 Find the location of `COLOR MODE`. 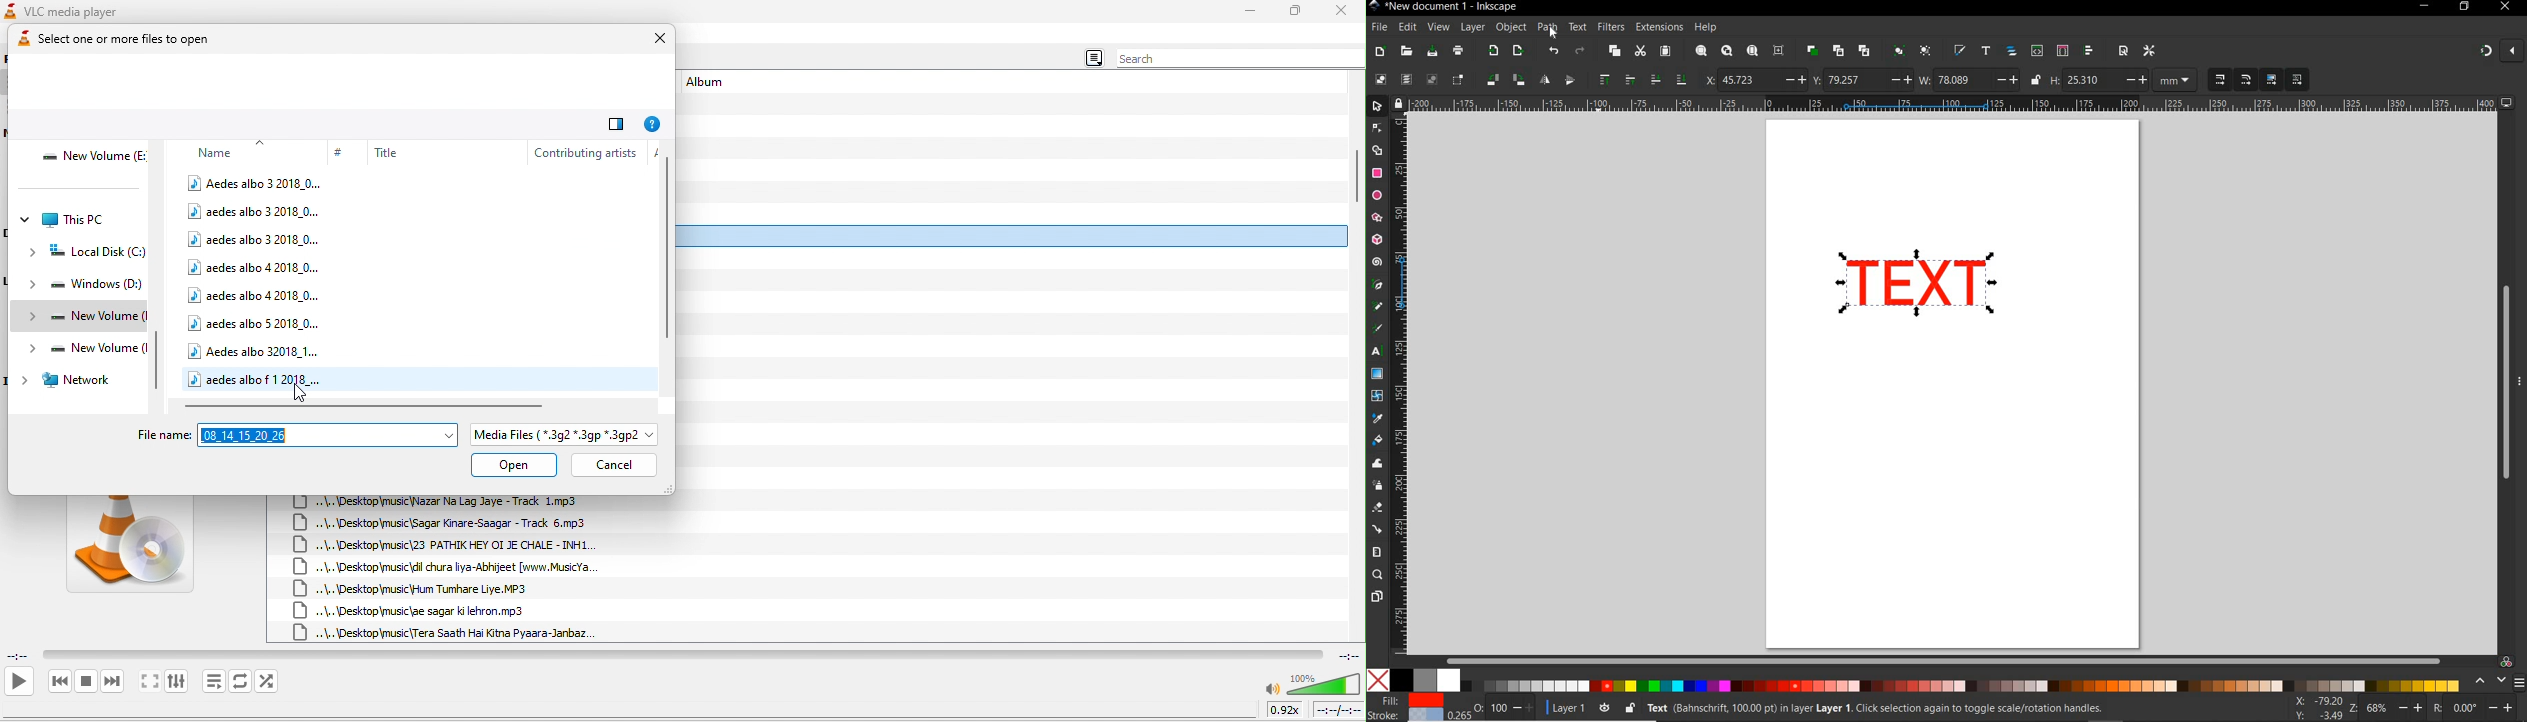

COLOR MODE is located at coordinates (1913, 680).